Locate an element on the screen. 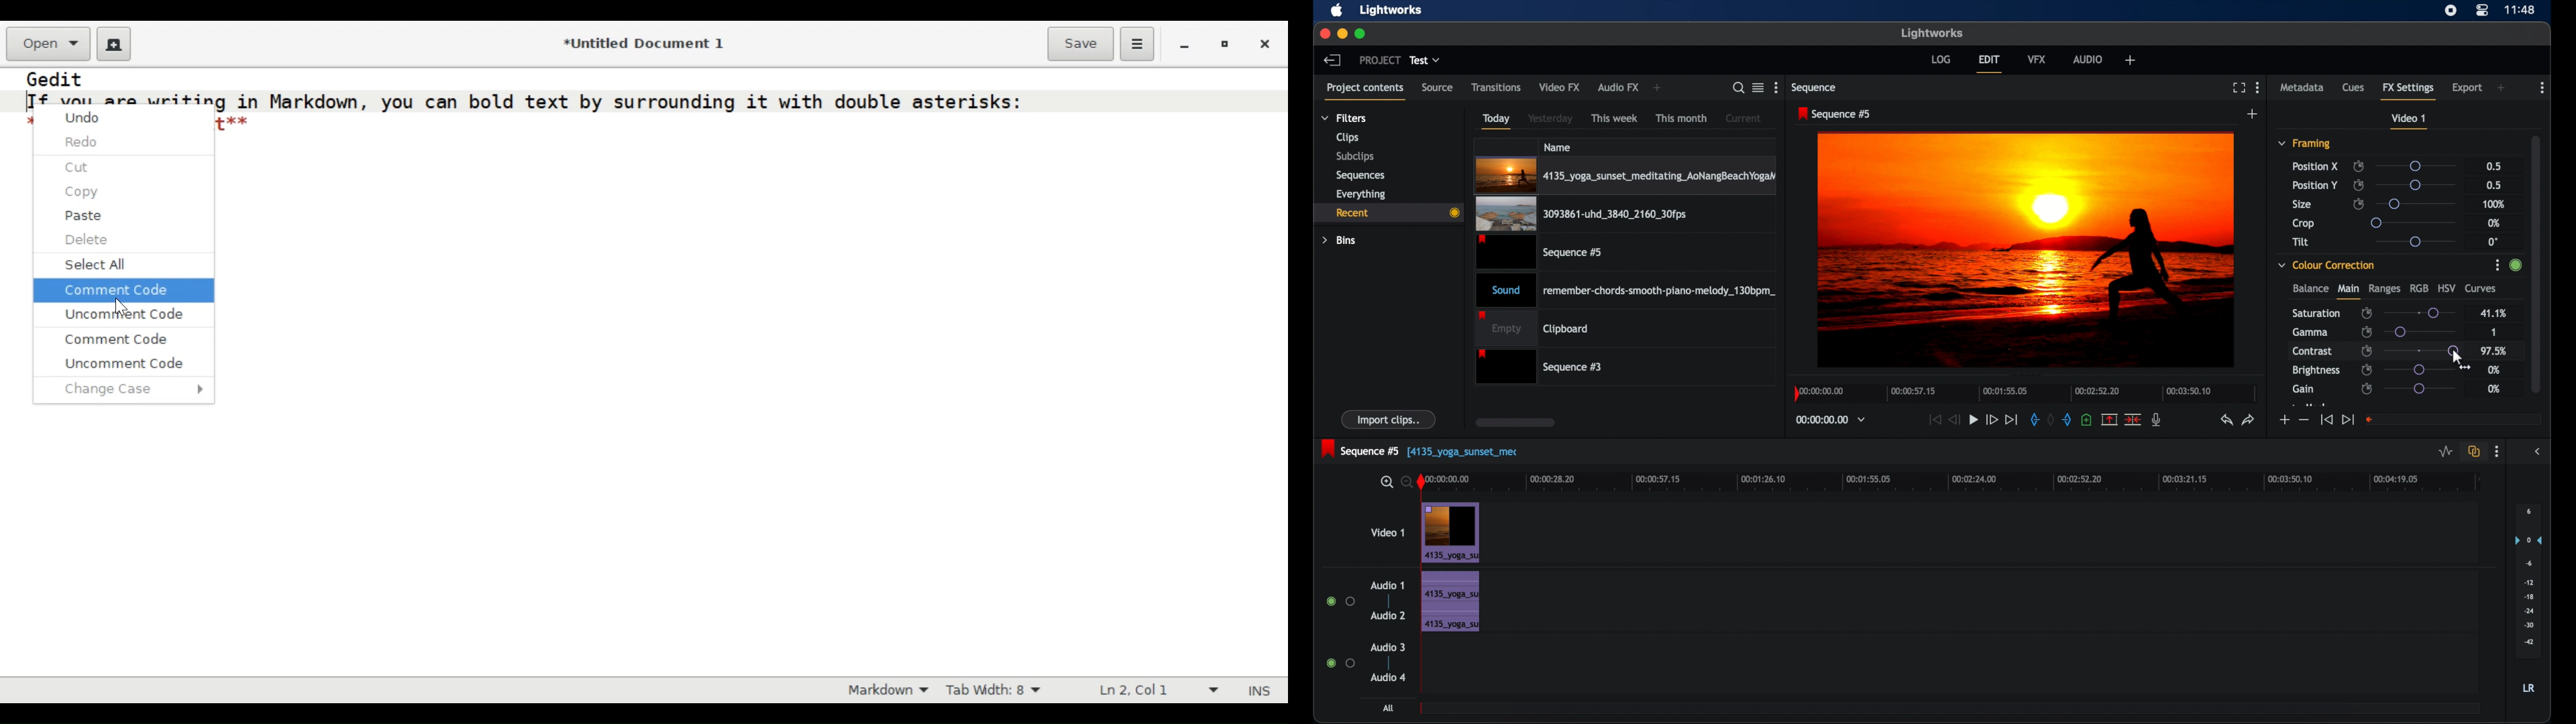  0% is located at coordinates (2494, 389).